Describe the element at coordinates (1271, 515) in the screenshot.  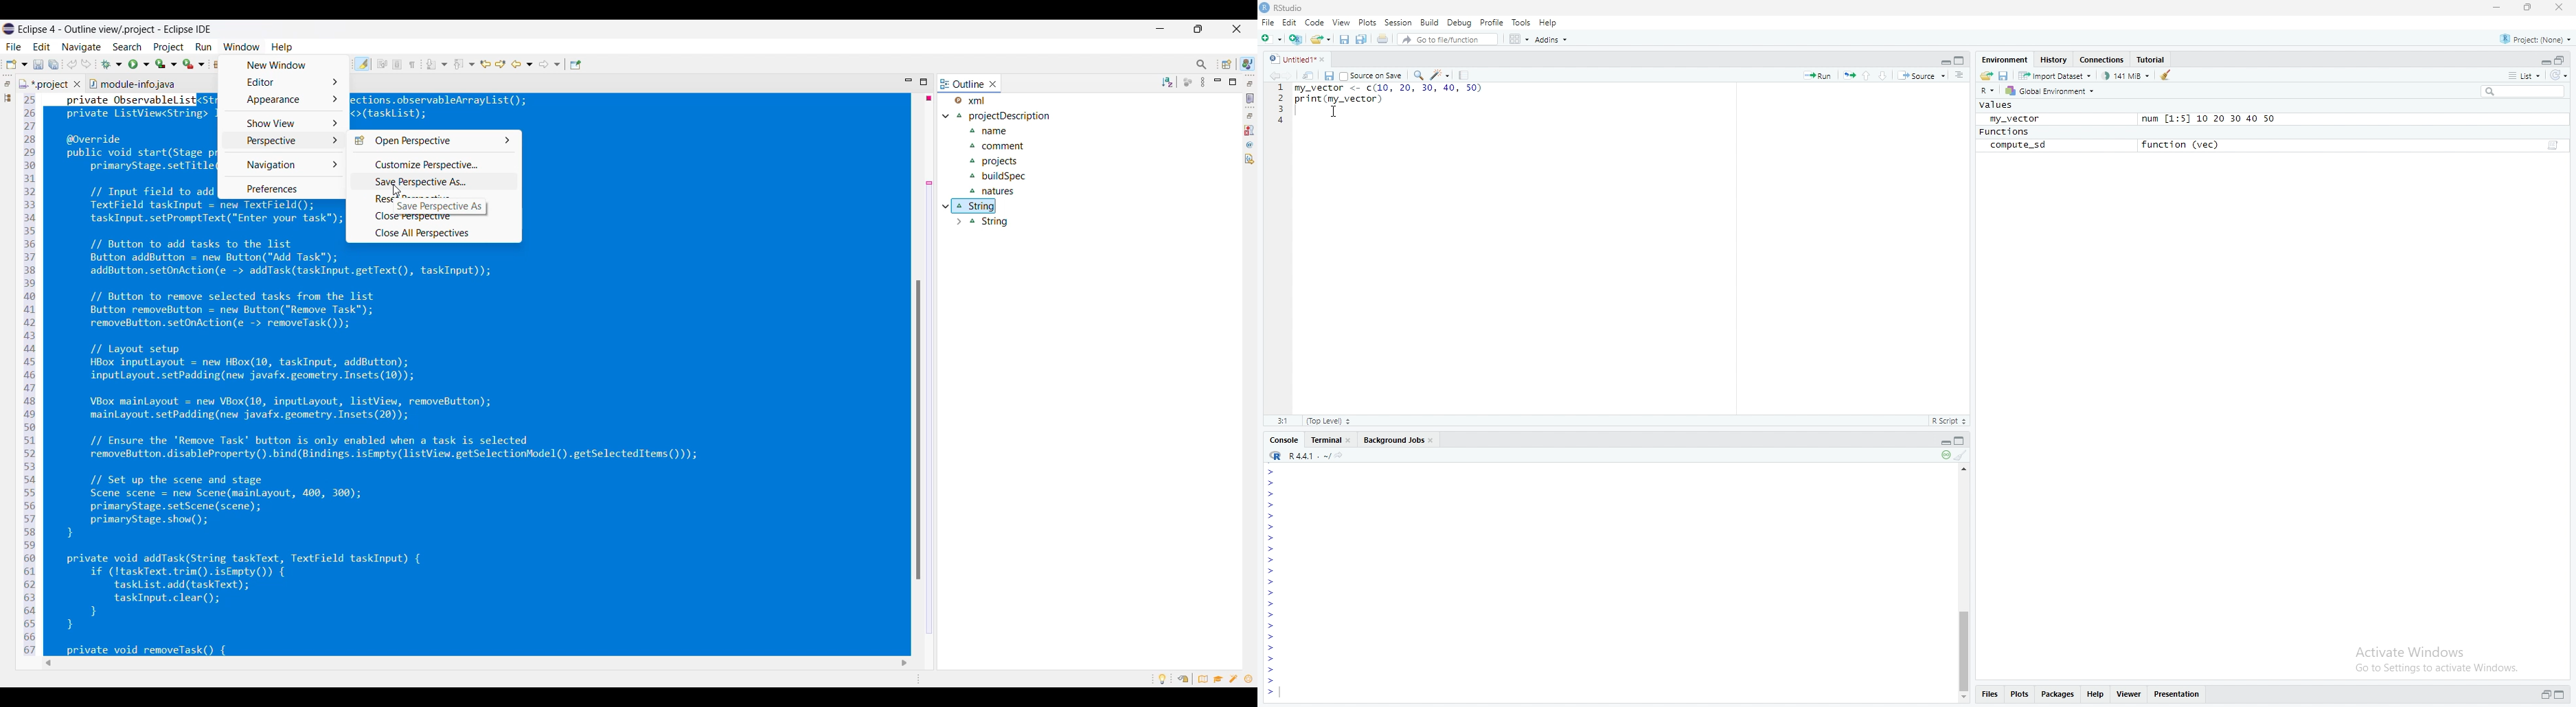
I see `Prompt Cursor` at that location.